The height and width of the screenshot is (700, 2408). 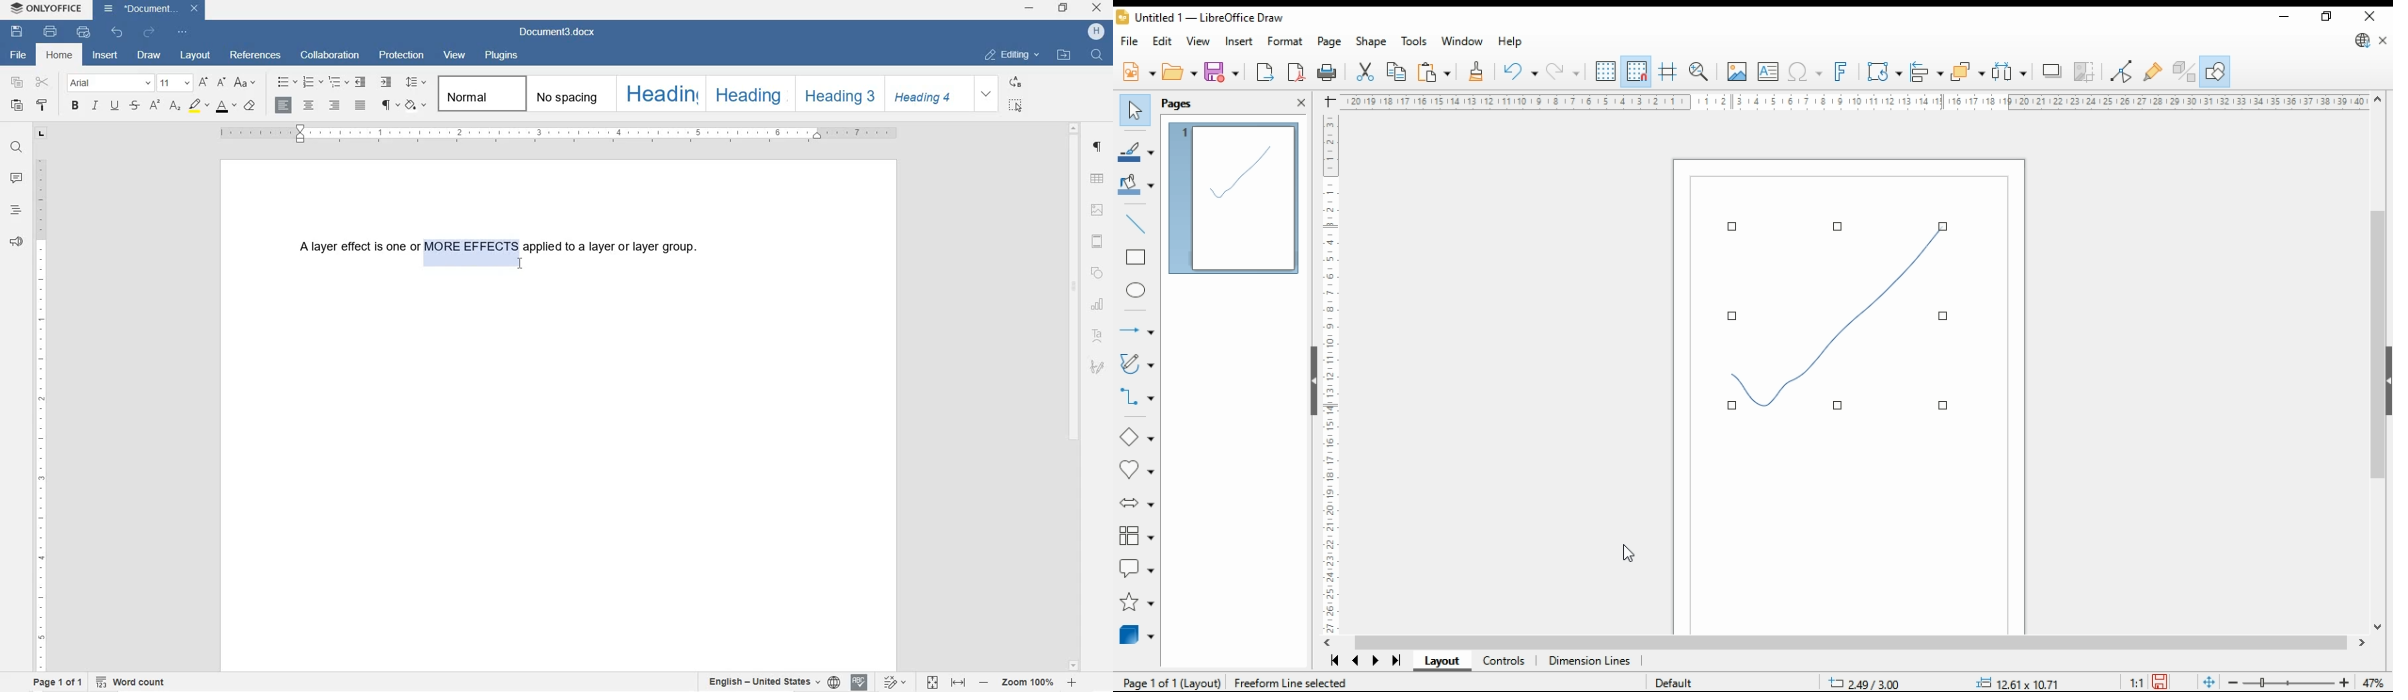 I want to click on next page, so click(x=1375, y=661).